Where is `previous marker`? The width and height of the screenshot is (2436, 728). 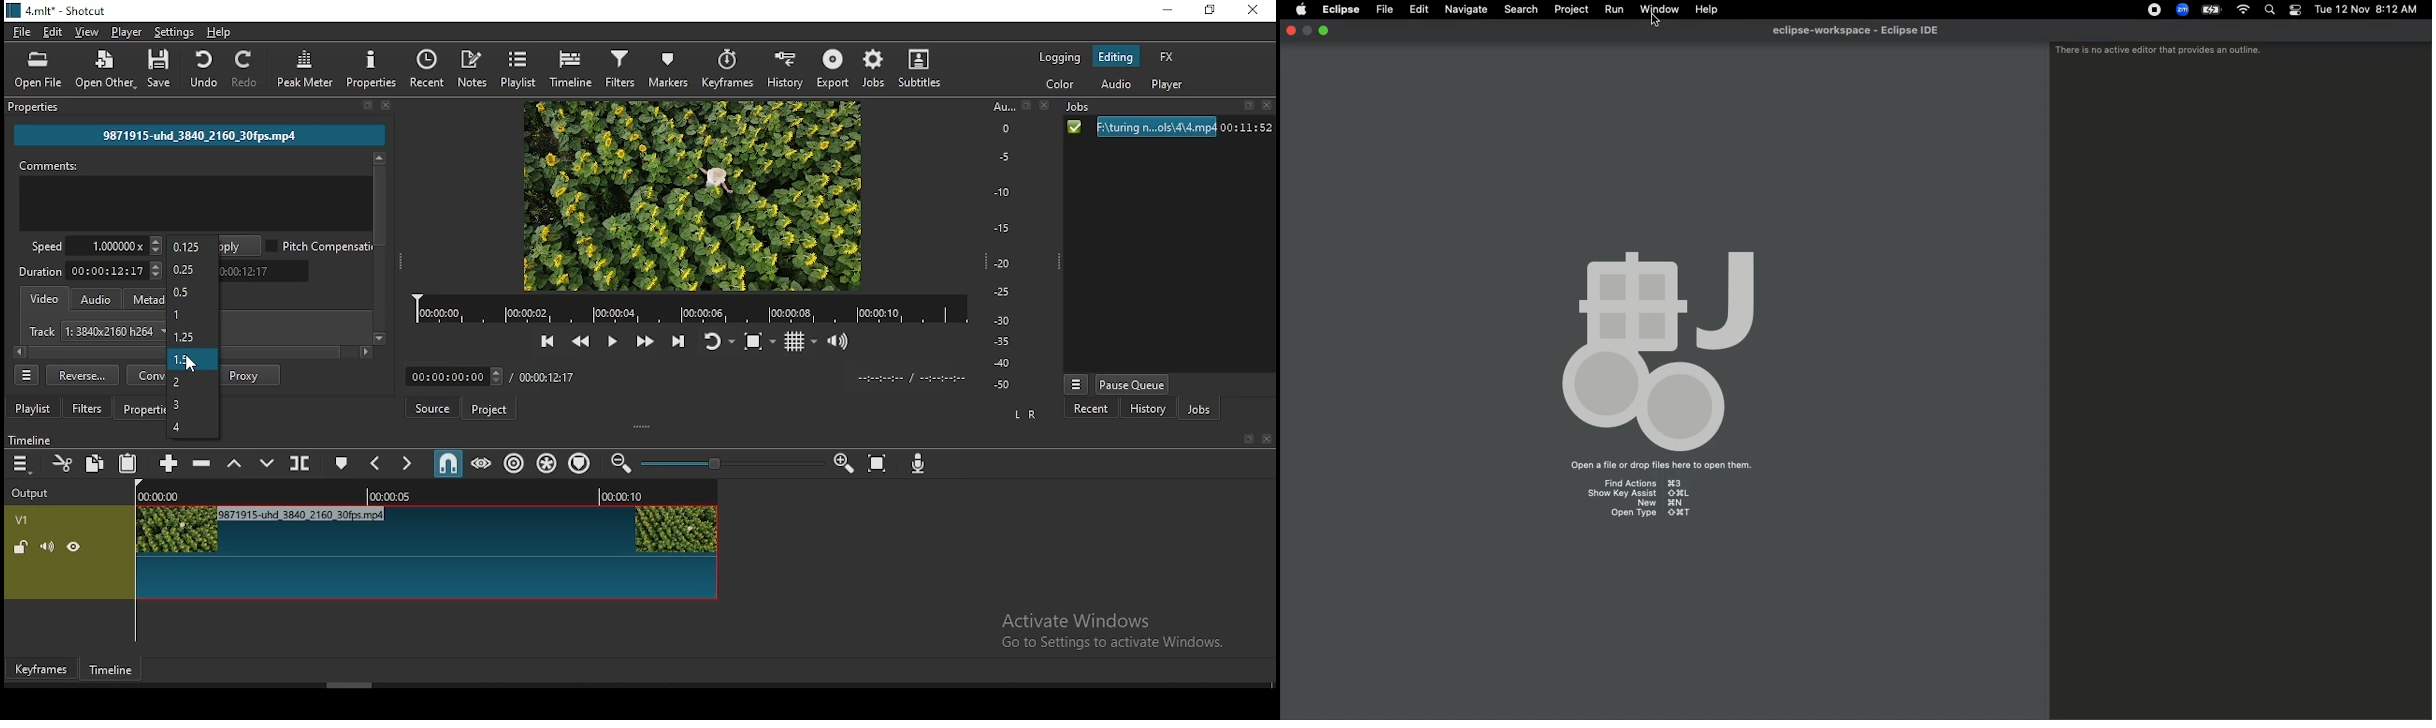 previous marker is located at coordinates (377, 465).